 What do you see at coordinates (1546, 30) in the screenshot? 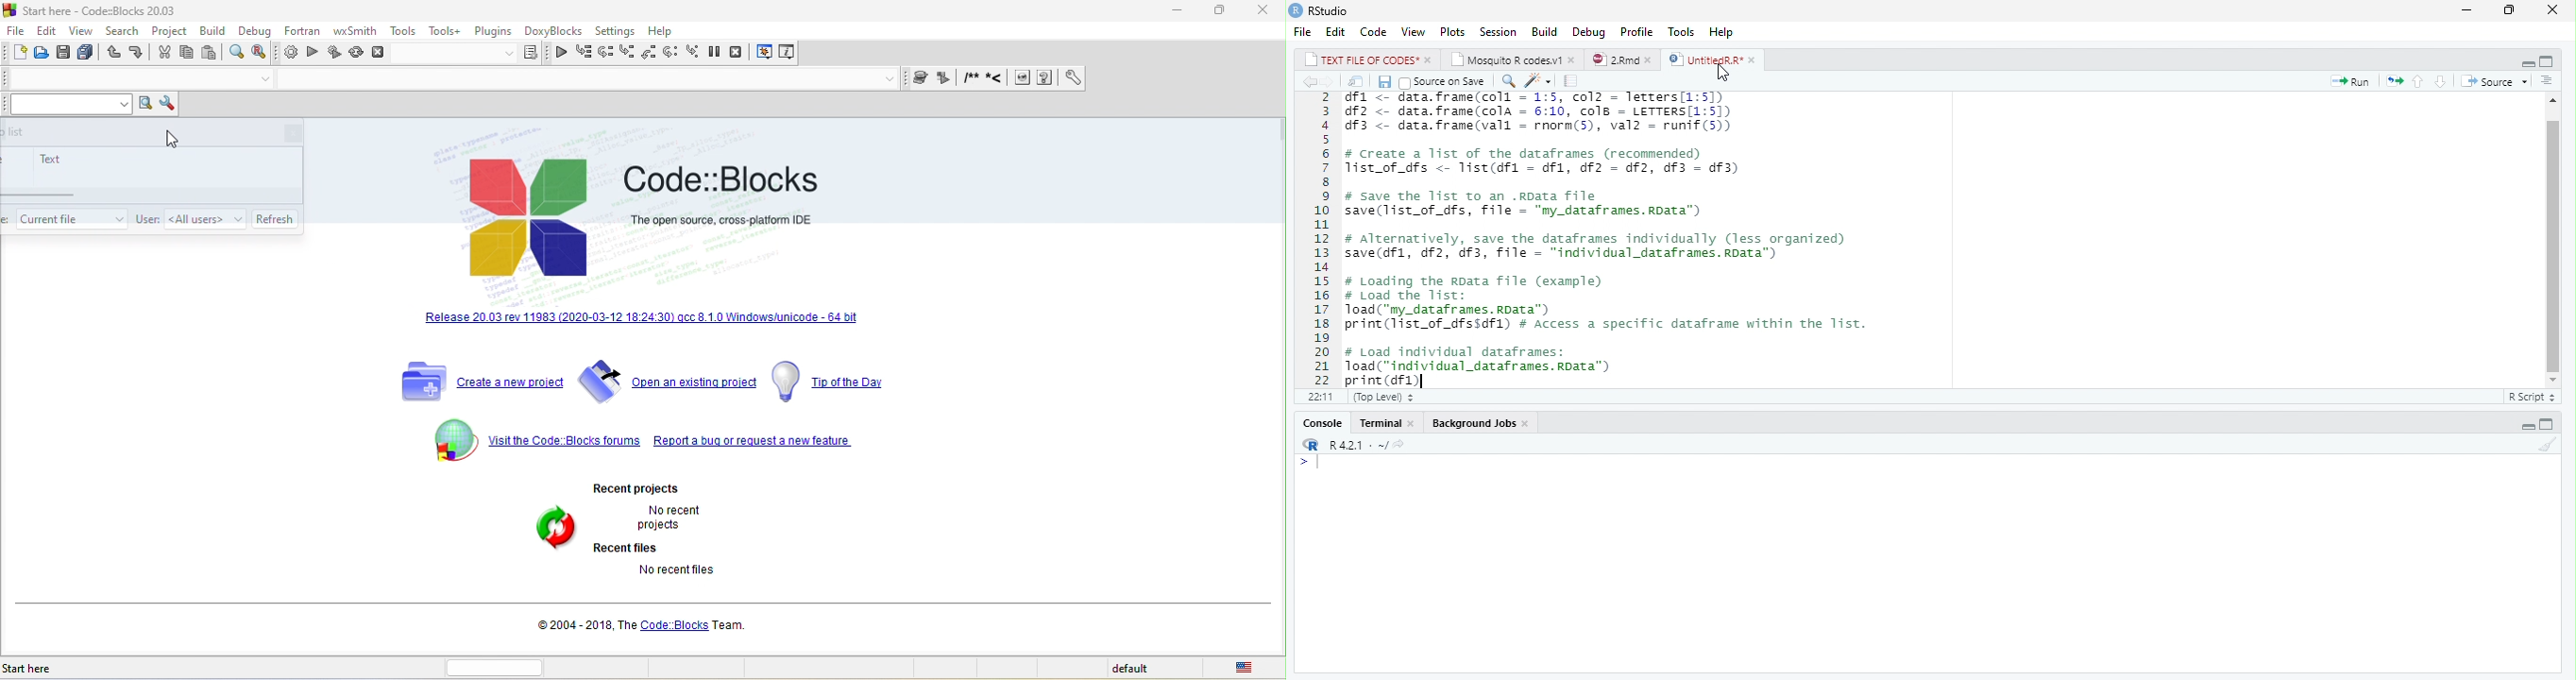
I see `Build` at bounding box center [1546, 30].